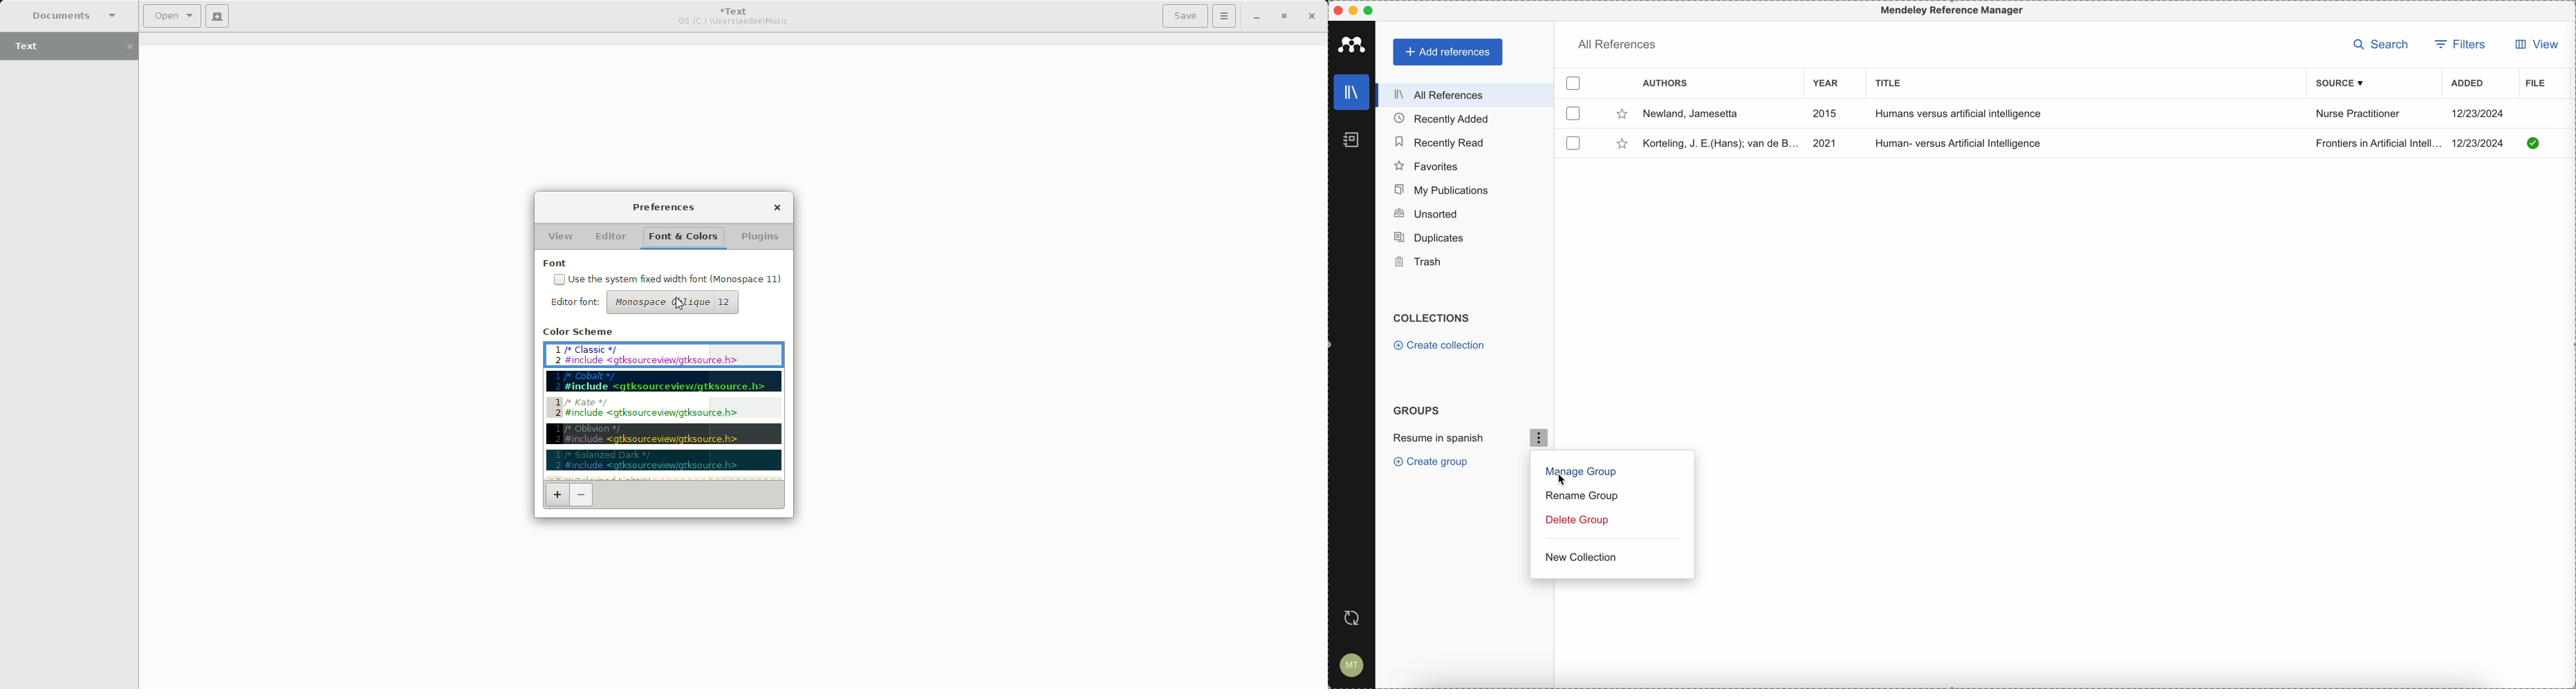 Image resolution: width=2576 pixels, height=700 pixels. I want to click on unsorted, so click(1426, 213).